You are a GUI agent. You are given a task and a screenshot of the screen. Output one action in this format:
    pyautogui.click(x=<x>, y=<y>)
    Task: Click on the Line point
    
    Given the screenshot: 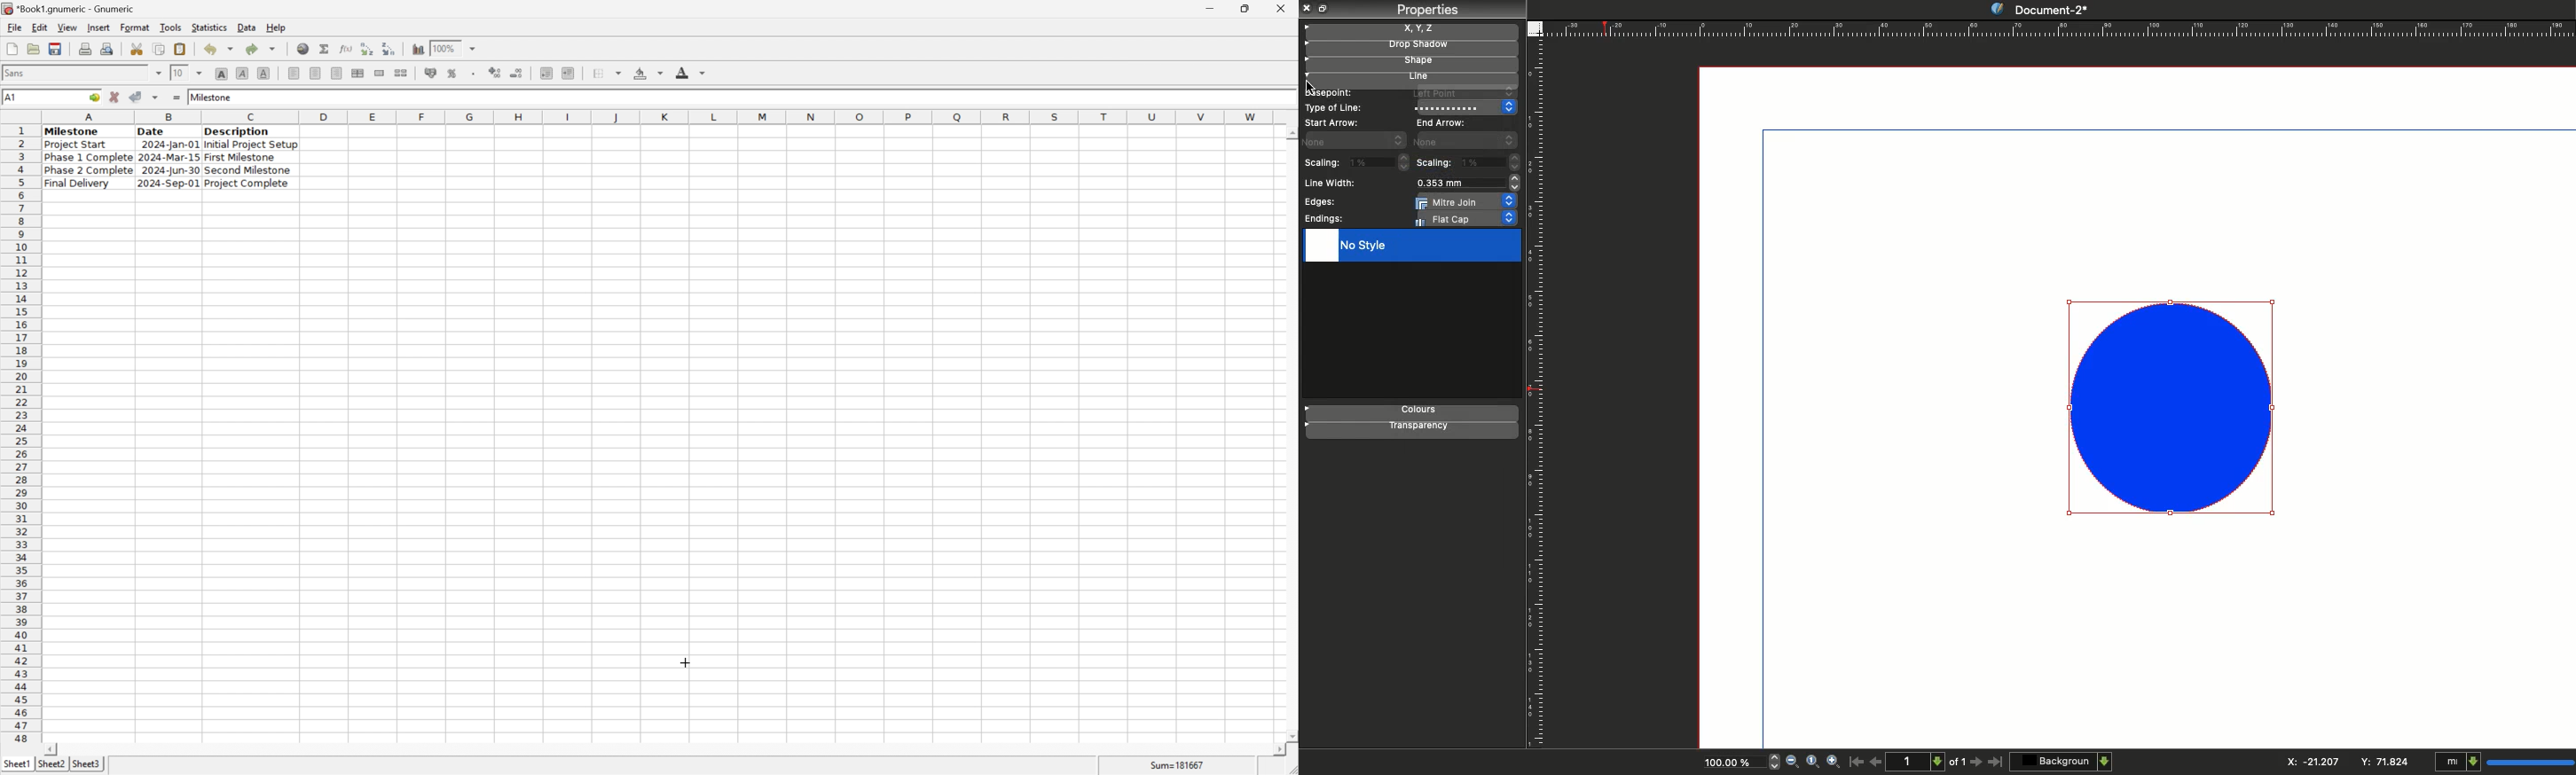 What is the action you would take?
    pyautogui.click(x=1460, y=92)
    